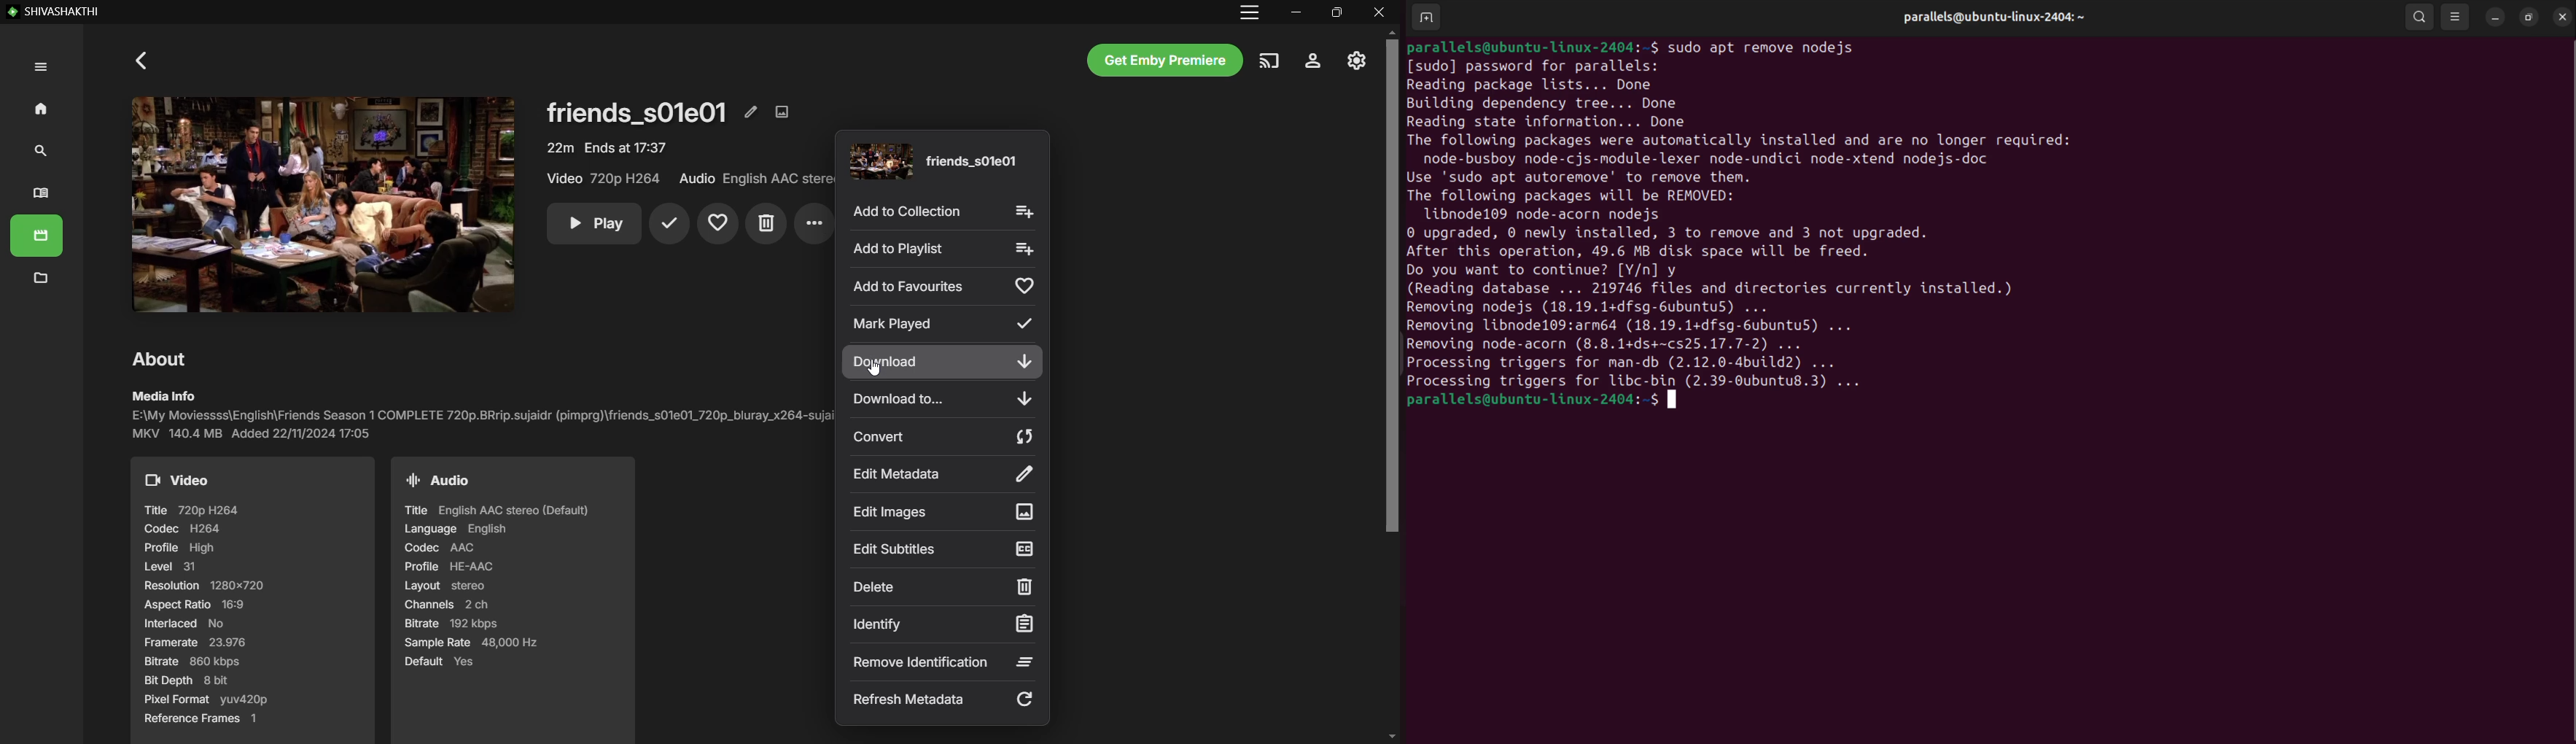 The height and width of the screenshot is (756, 2576). What do you see at coordinates (812, 224) in the screenshot?
I see `More` at bounding box center [812, 224].